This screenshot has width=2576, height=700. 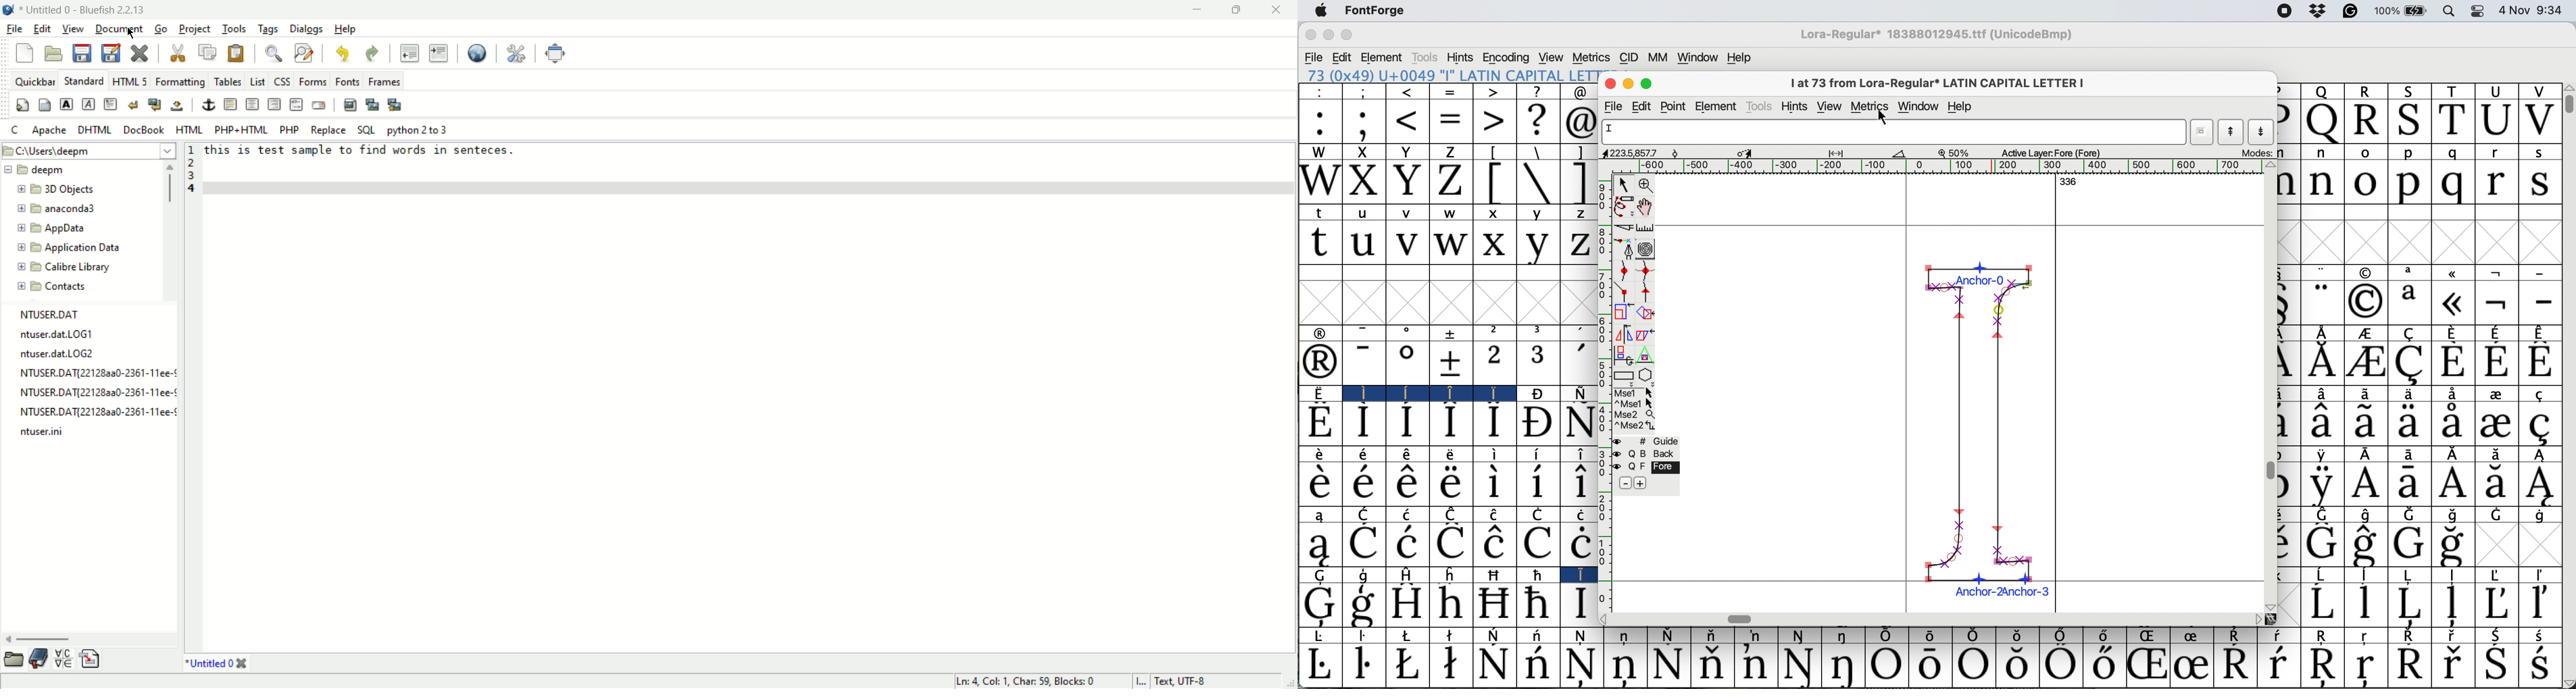 I want to click on Symbol, so click(x=1410, y=393).